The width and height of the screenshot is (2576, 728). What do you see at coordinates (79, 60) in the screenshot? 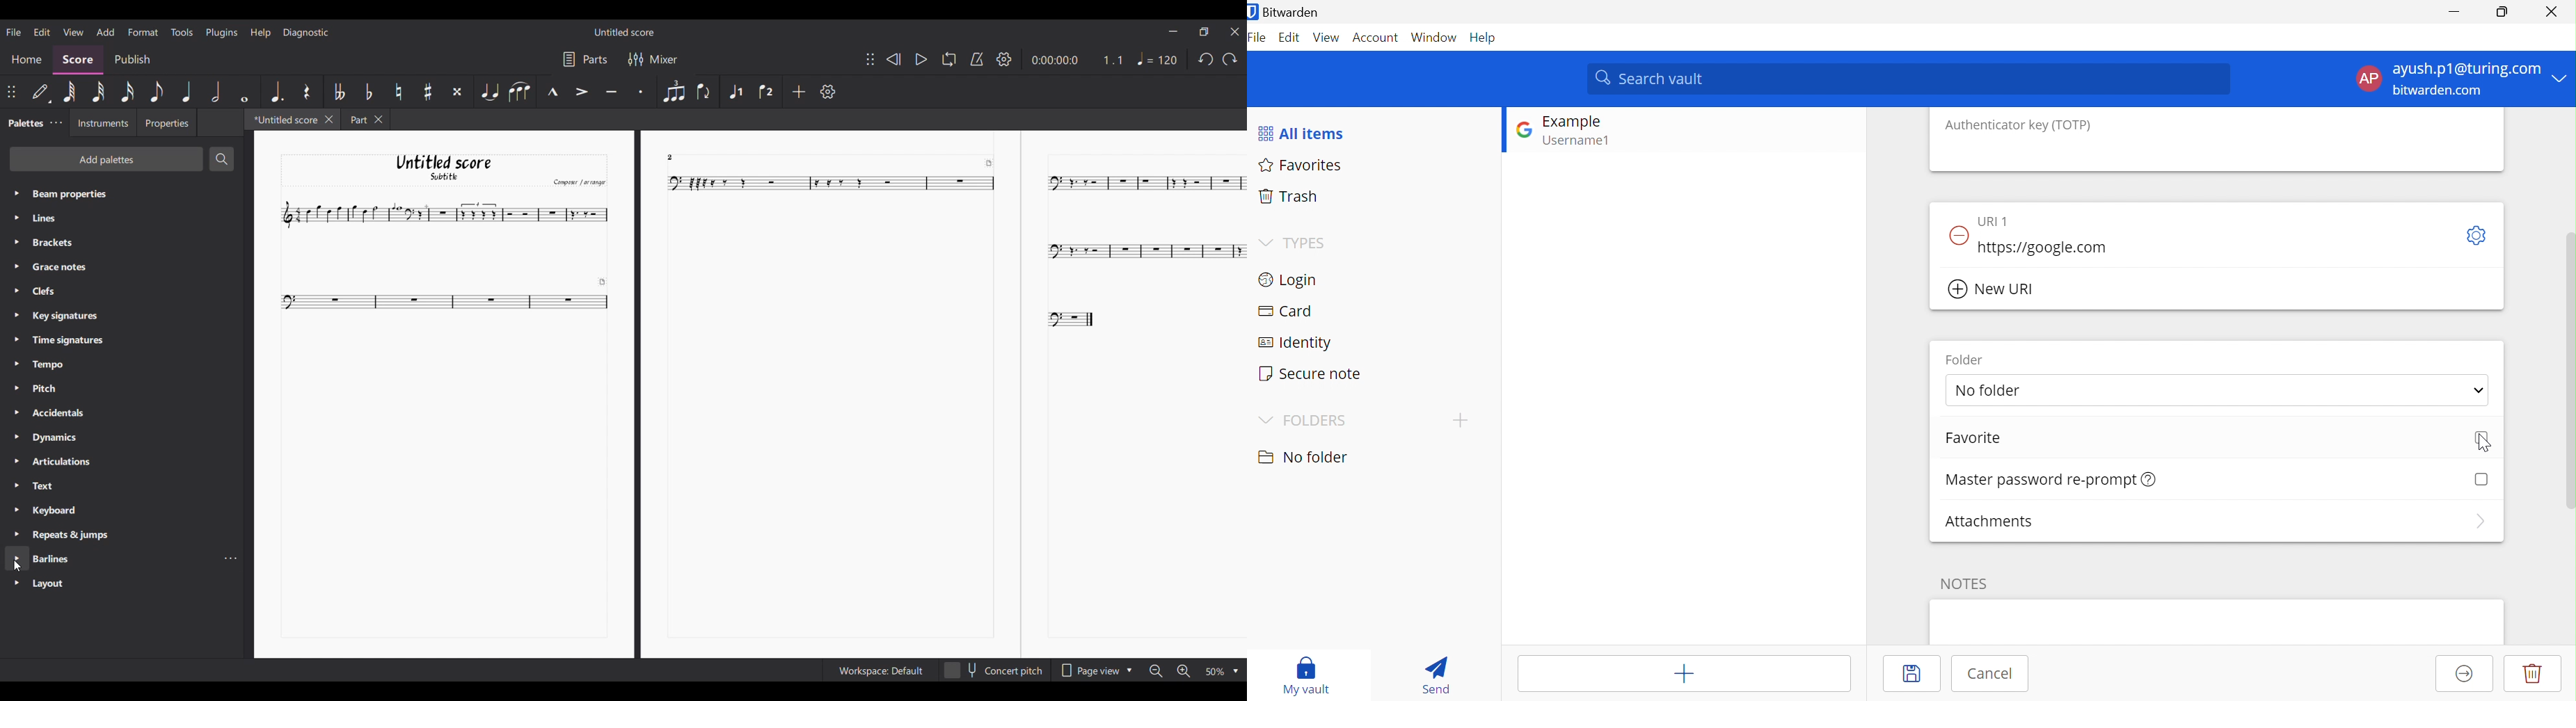
I see `Score section, highlighted` at bounding box center [79, 60].